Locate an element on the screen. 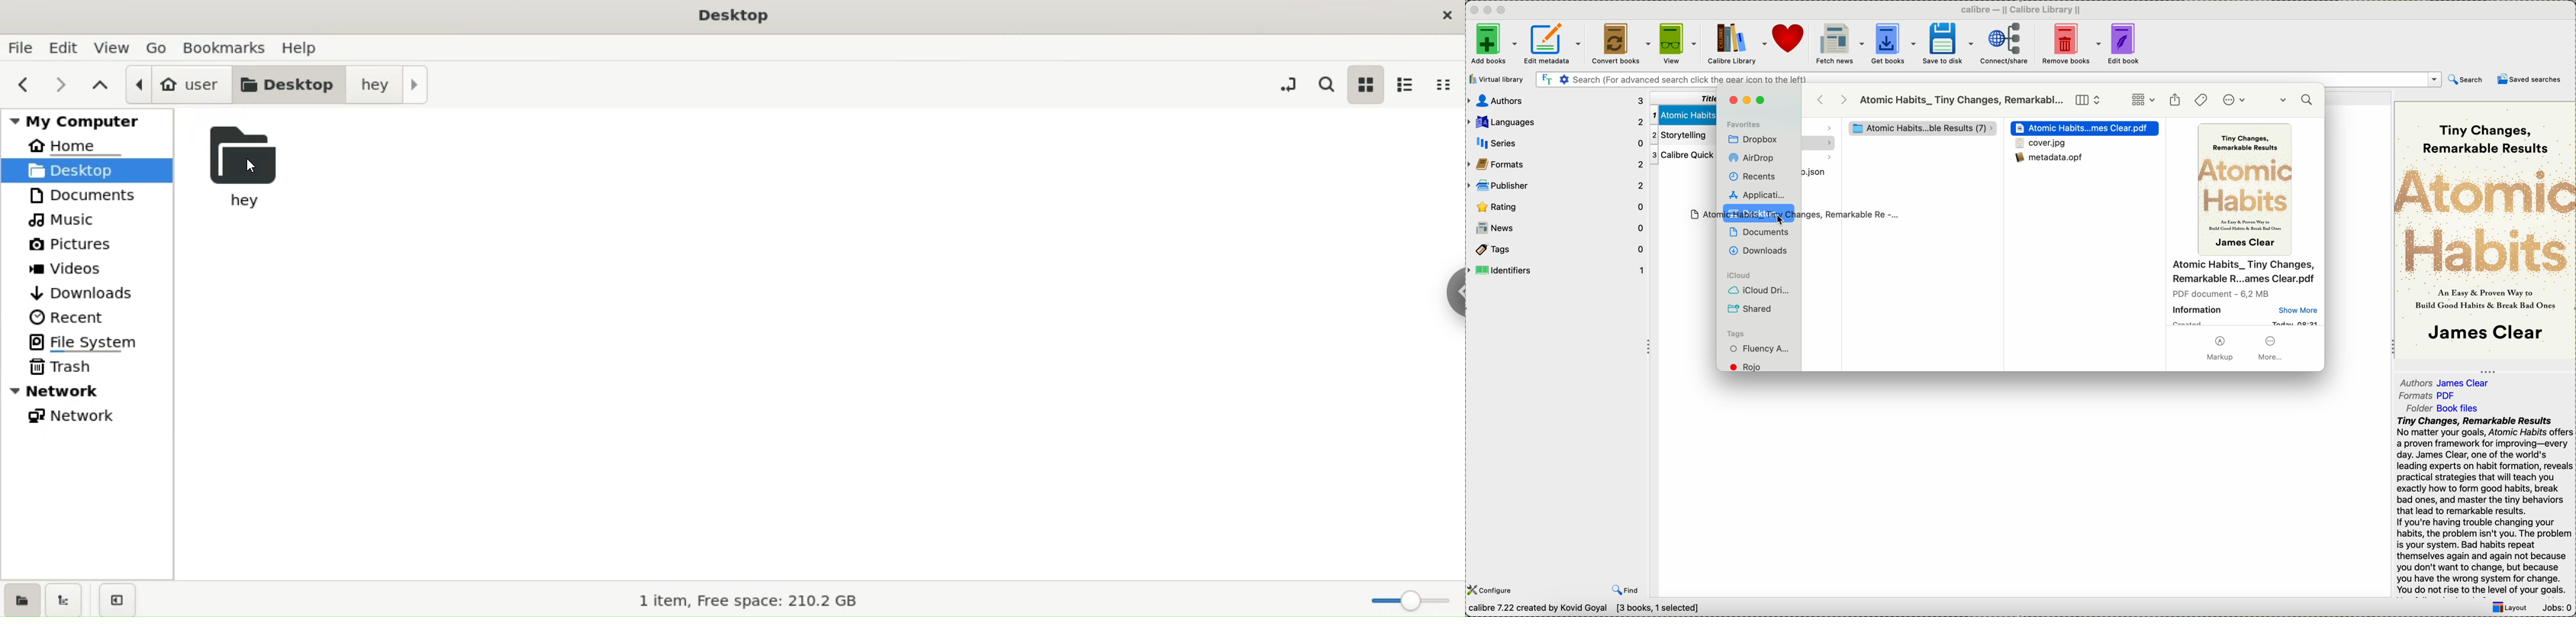  bobette buster is located at coordinates (1917, 128).